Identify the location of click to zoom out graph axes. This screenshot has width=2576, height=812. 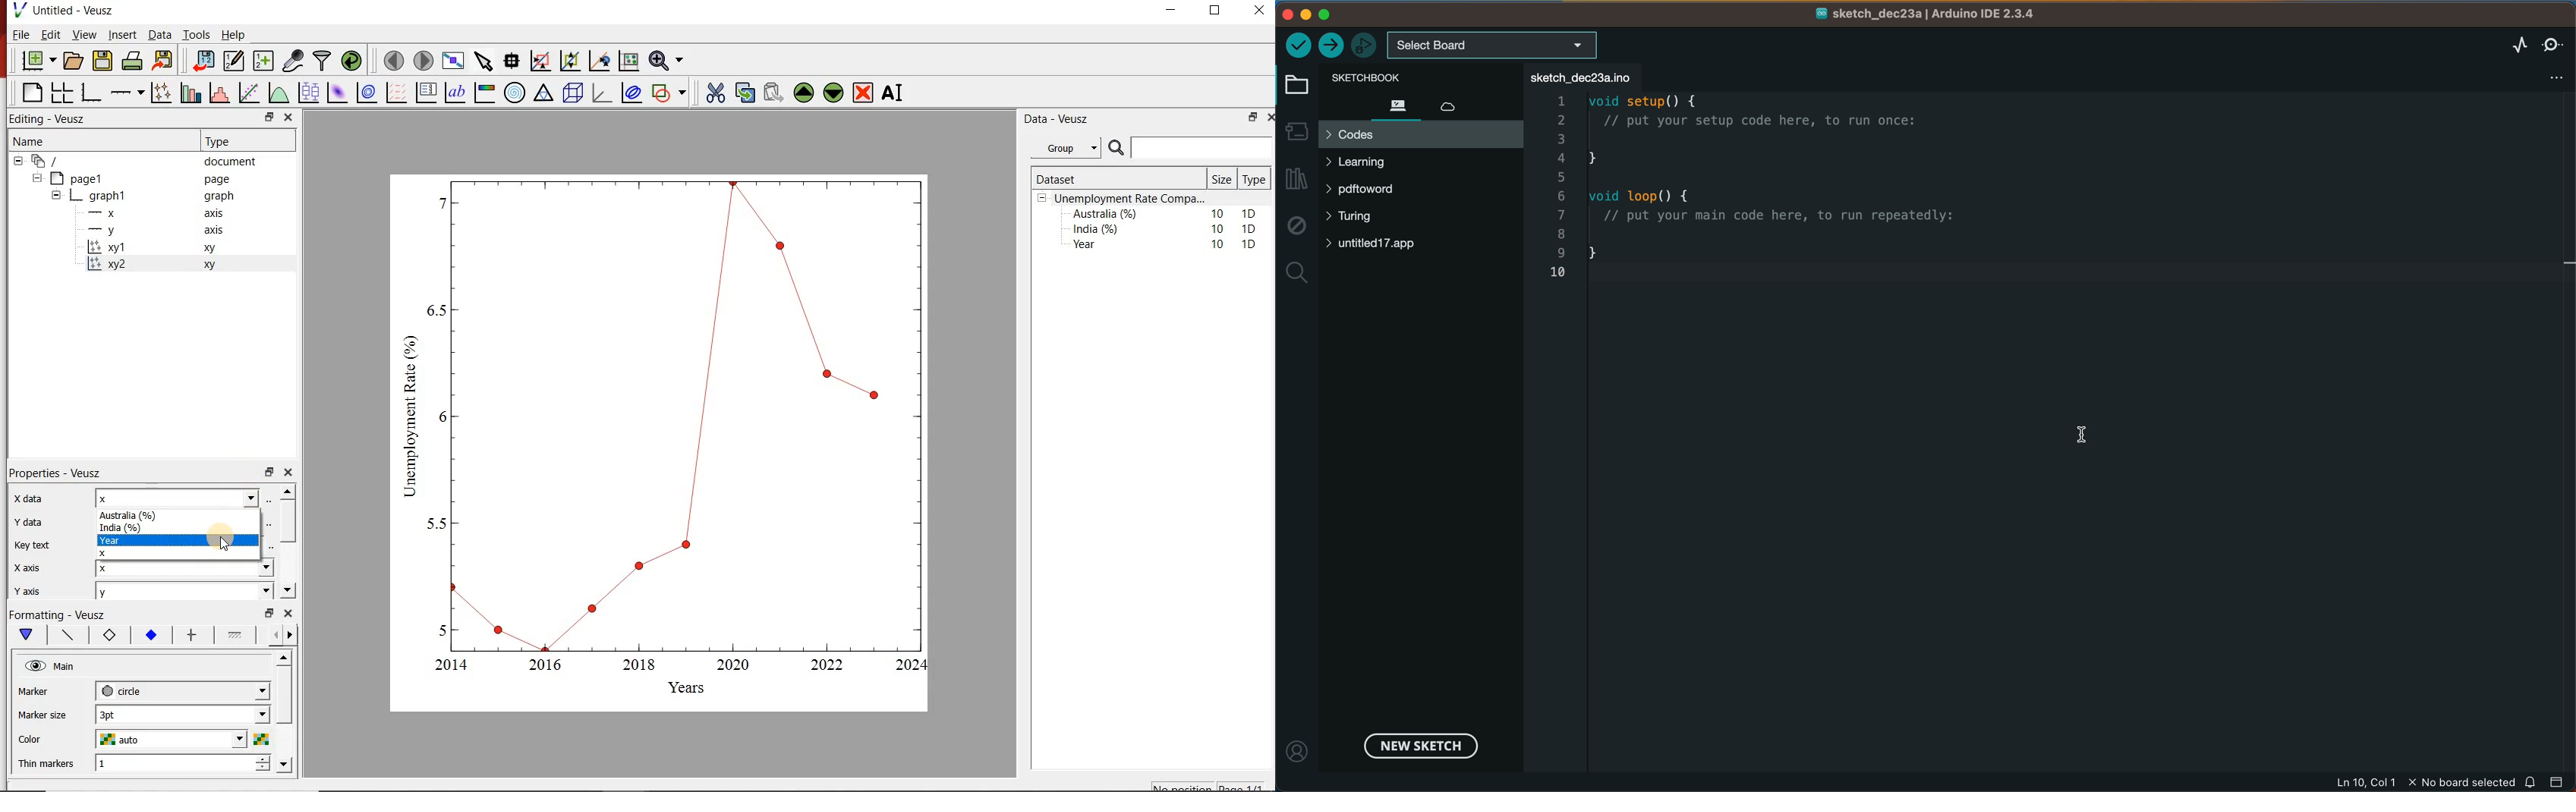
(571, 59).